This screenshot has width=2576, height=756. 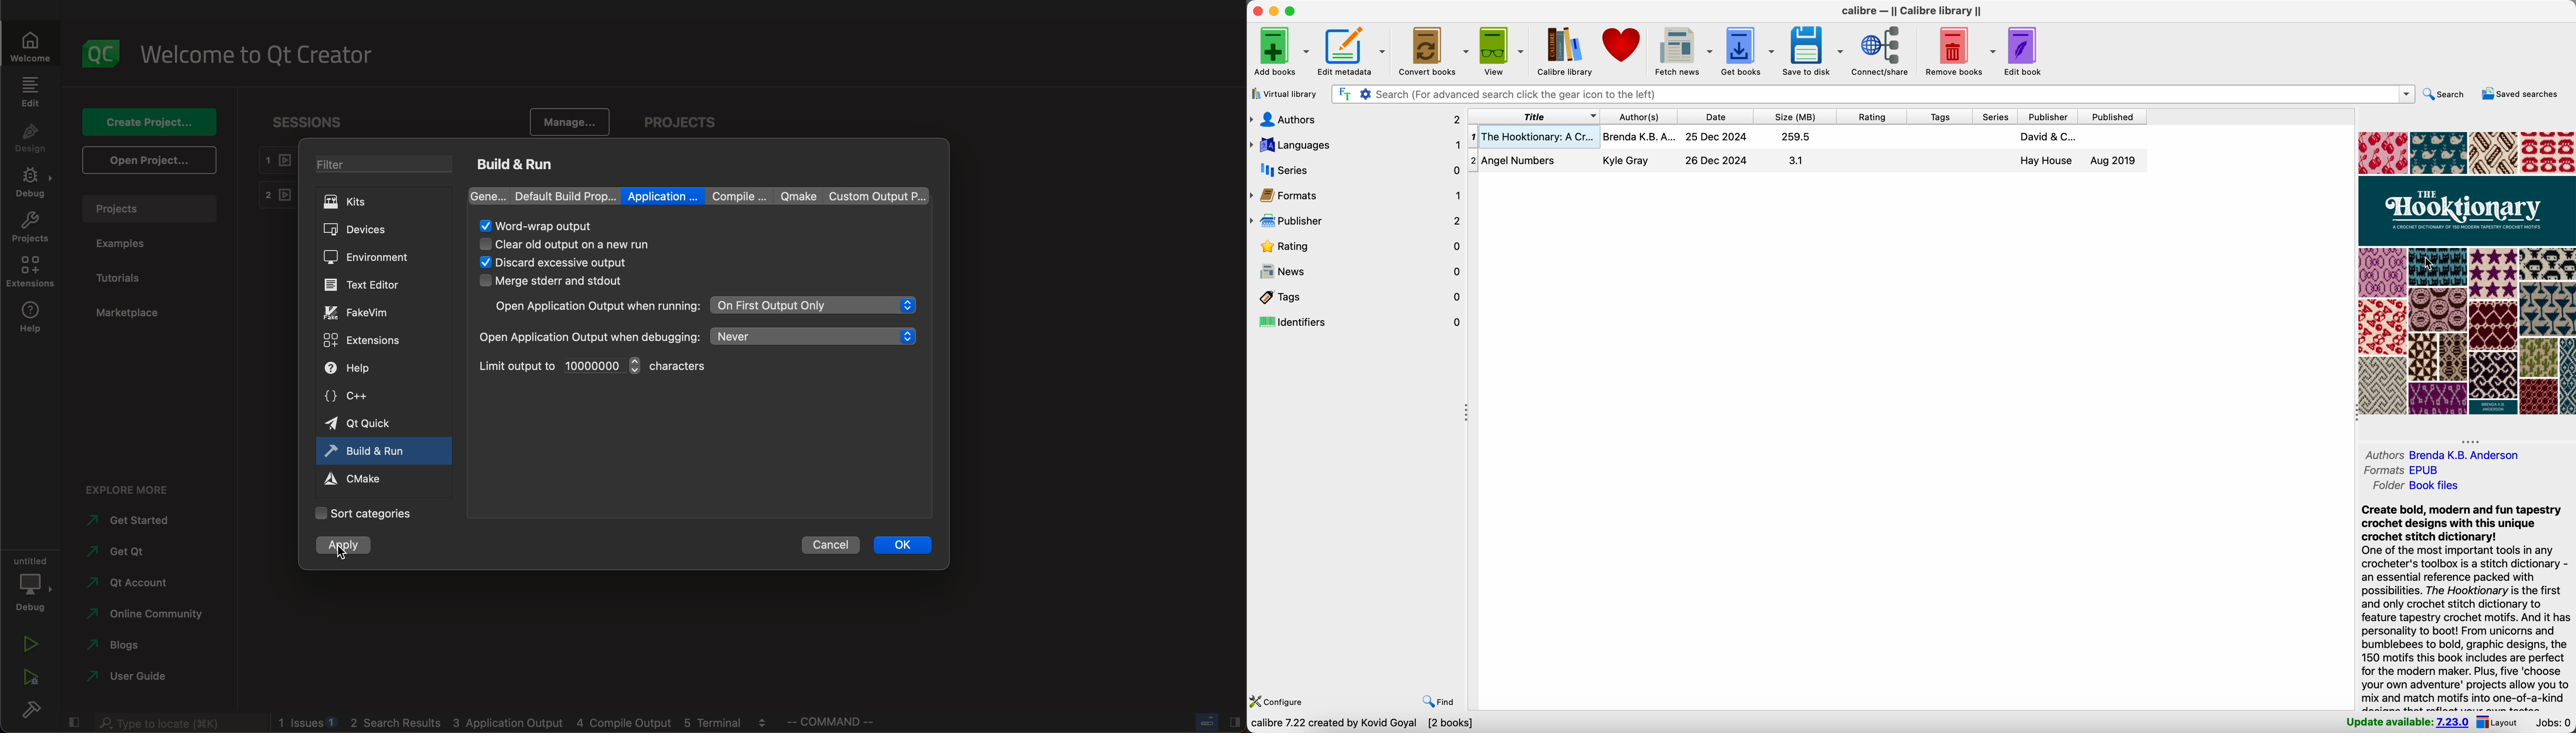 What do you see at coordinates (2552, 723) in the screenshot?
I see `jobs: 0` at bounding box center [2552, 723].